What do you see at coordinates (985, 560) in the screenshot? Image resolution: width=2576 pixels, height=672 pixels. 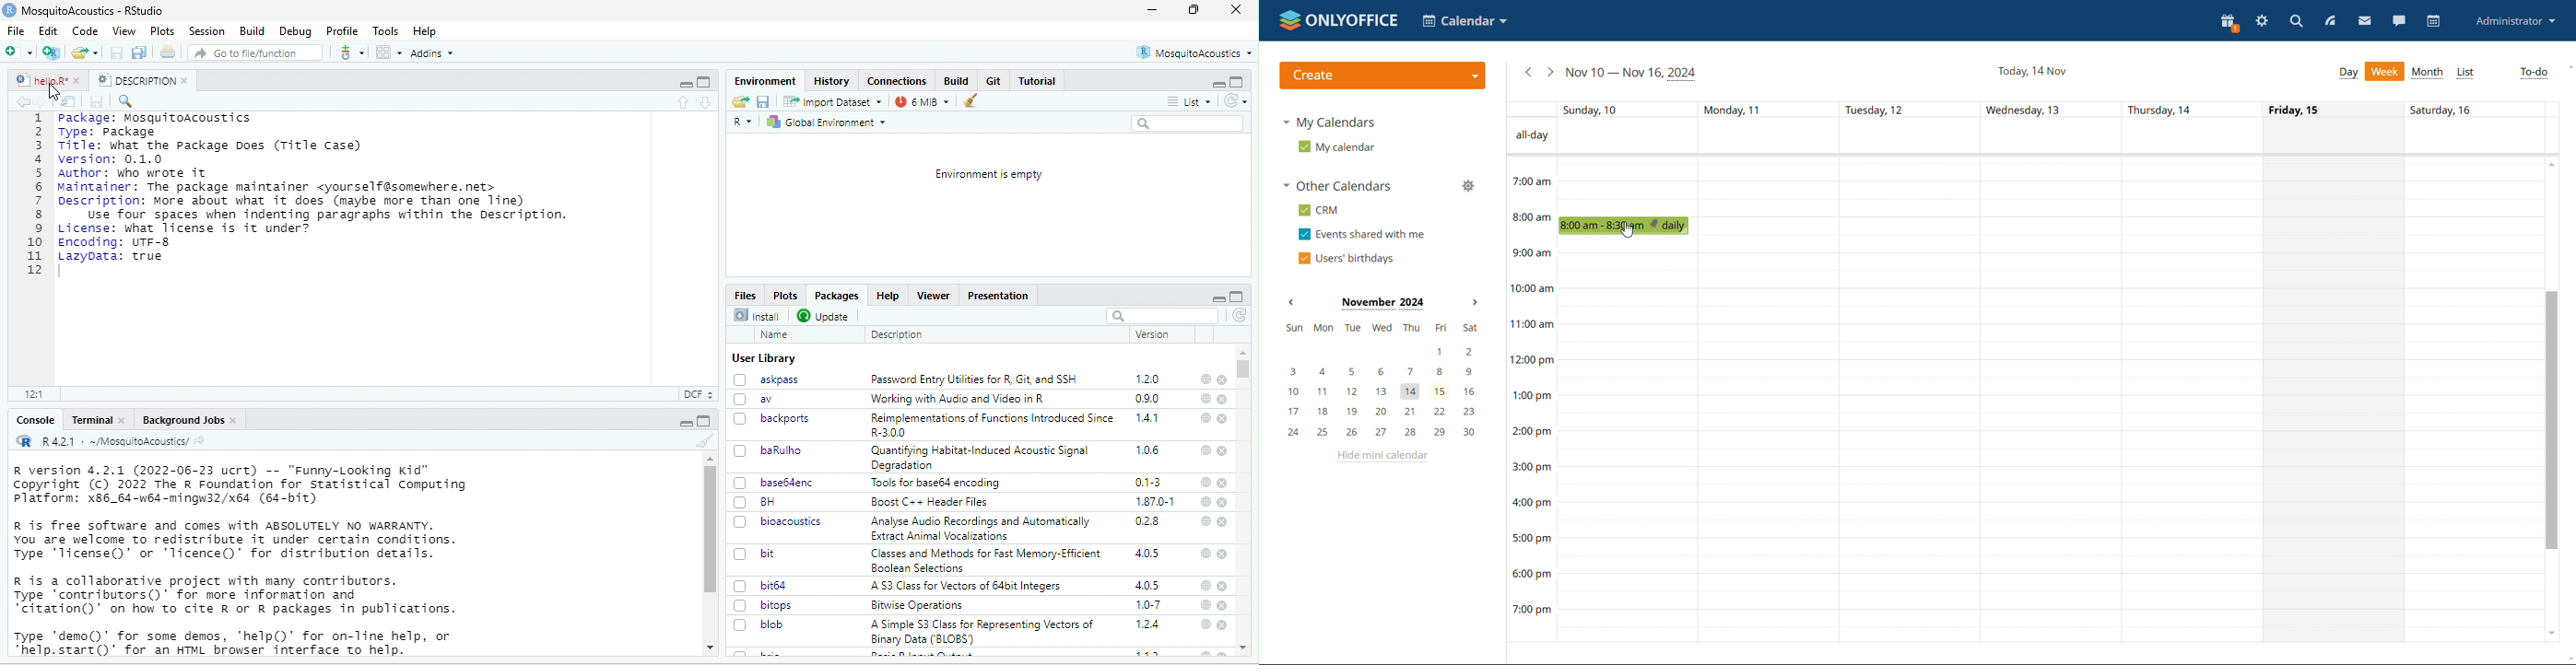 I see `Classes and Methods for Fast Memory-Efficient Boolean Selections` at bounding box center [985, 560].